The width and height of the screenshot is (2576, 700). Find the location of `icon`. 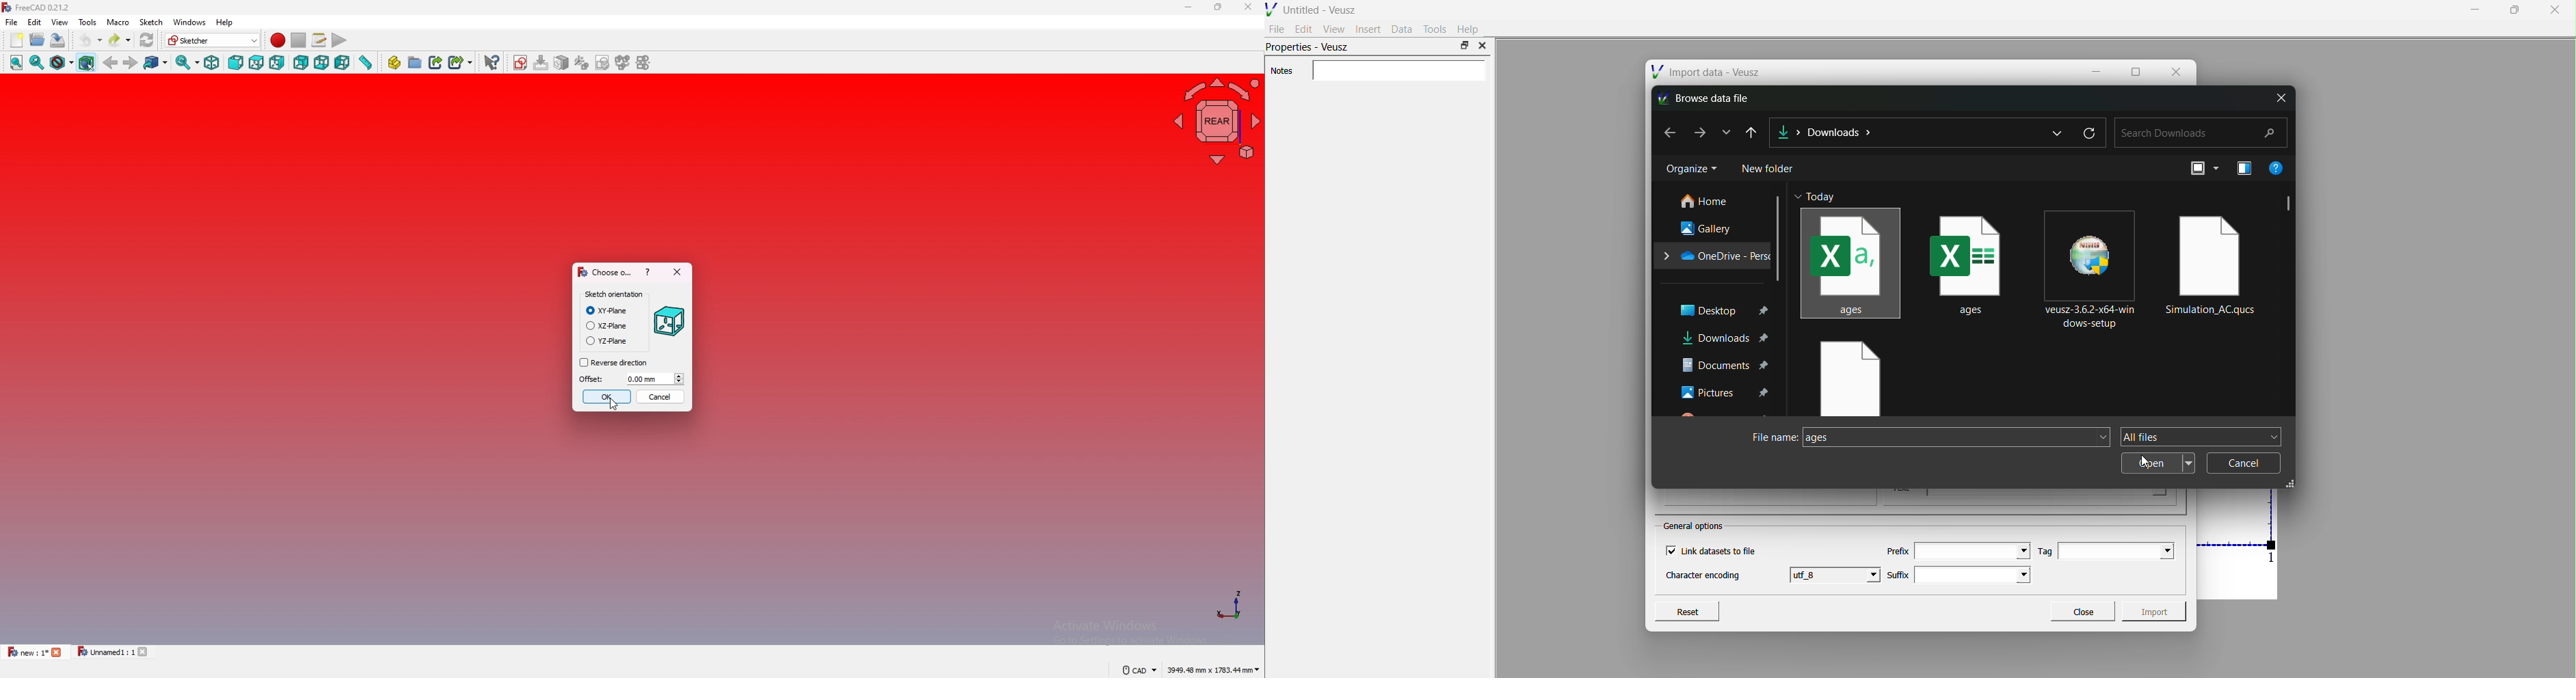

icon is located at coordinates (564, 62).